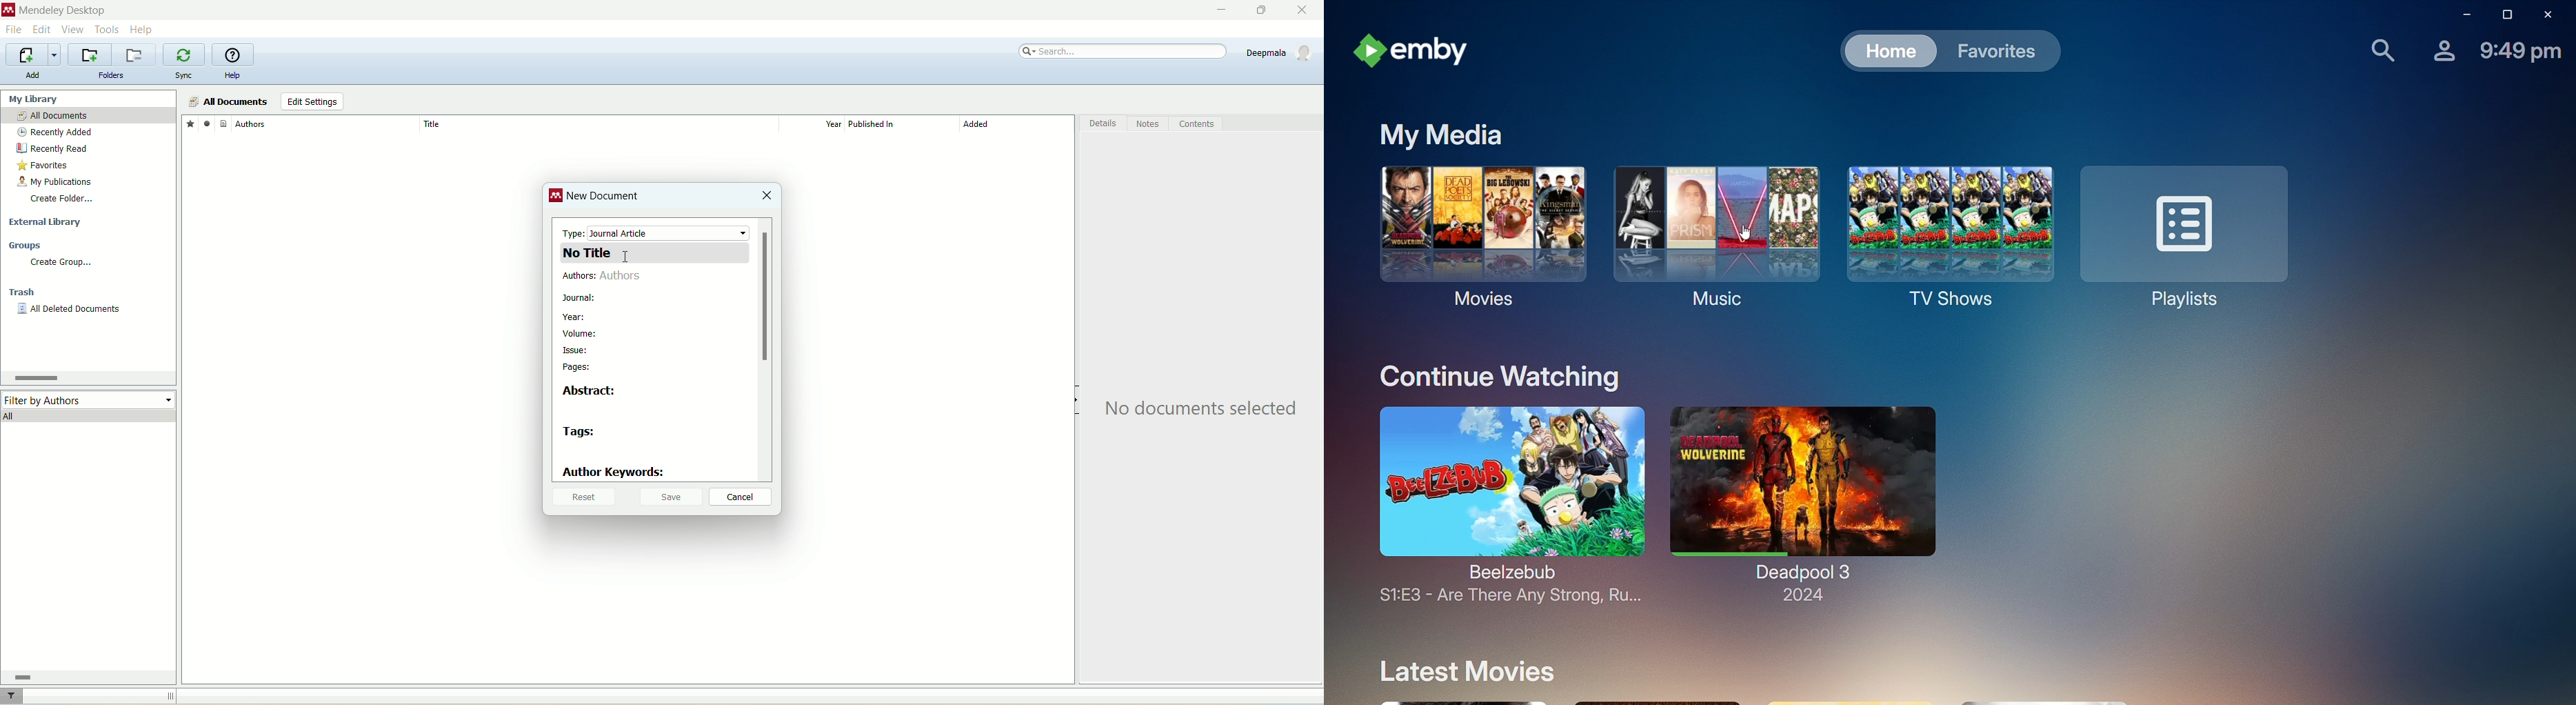 This screenshot has height=728, width=2576. What do you see at coordinates (13, 696) in the screenshot?
I see `filter` at bounding box center [13, 696].